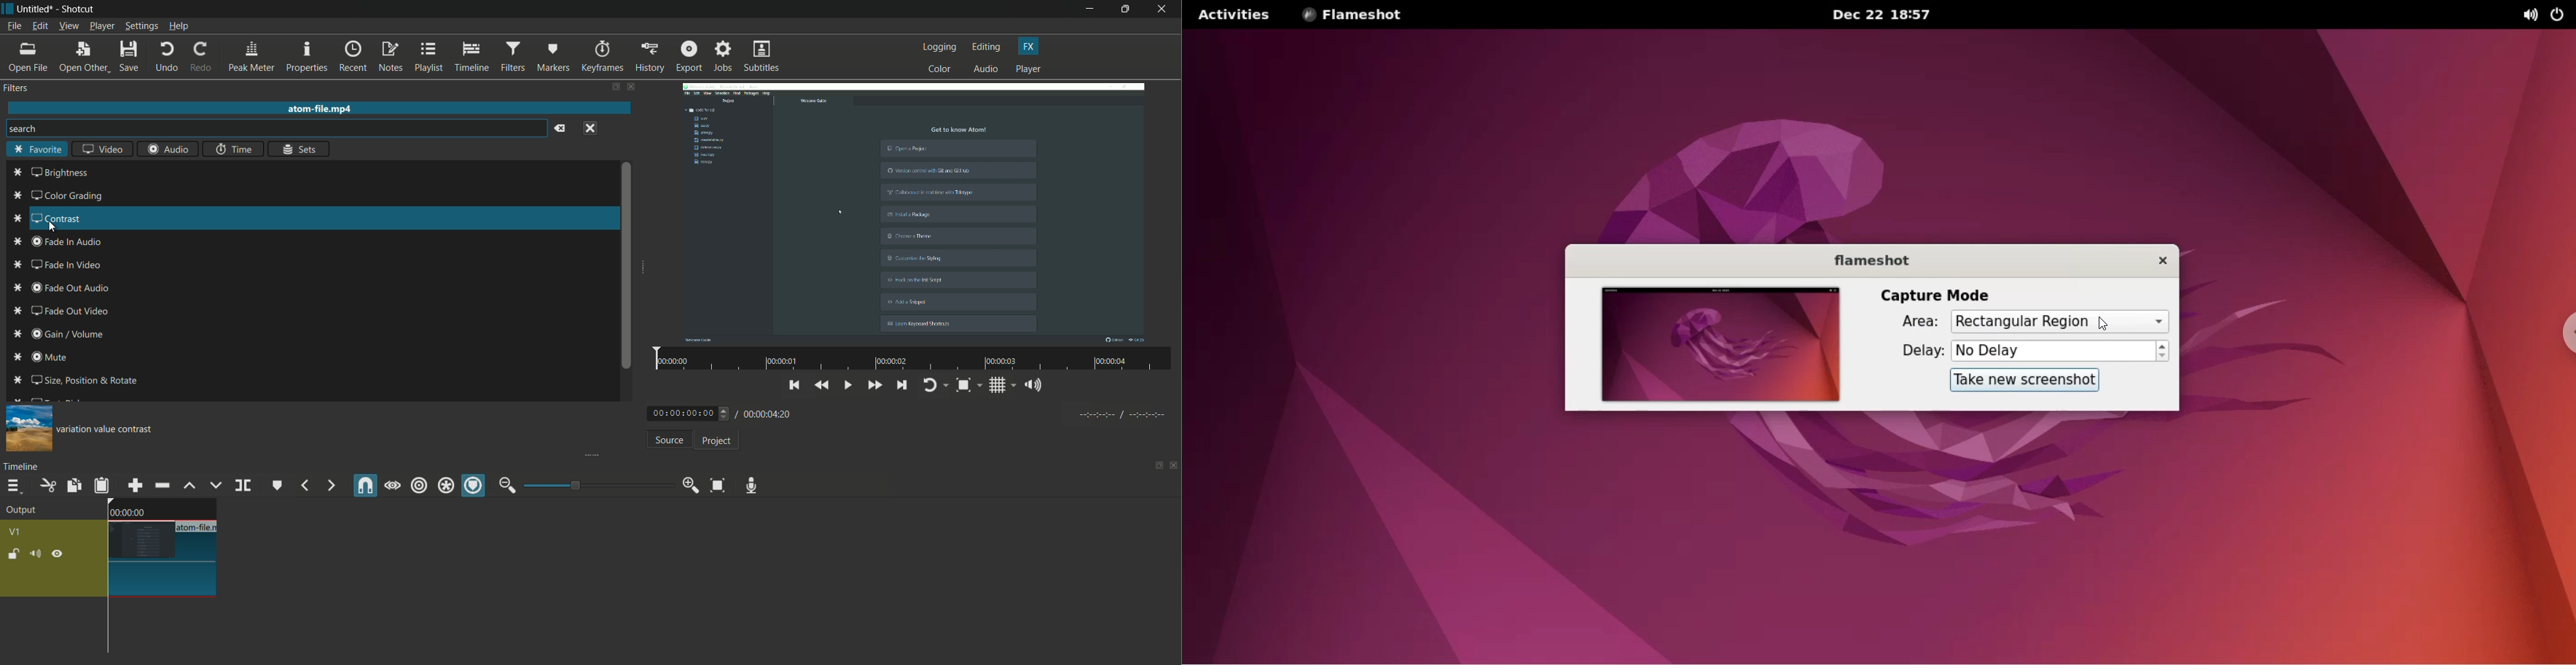  I want to click on record audio, so click(748, 485).